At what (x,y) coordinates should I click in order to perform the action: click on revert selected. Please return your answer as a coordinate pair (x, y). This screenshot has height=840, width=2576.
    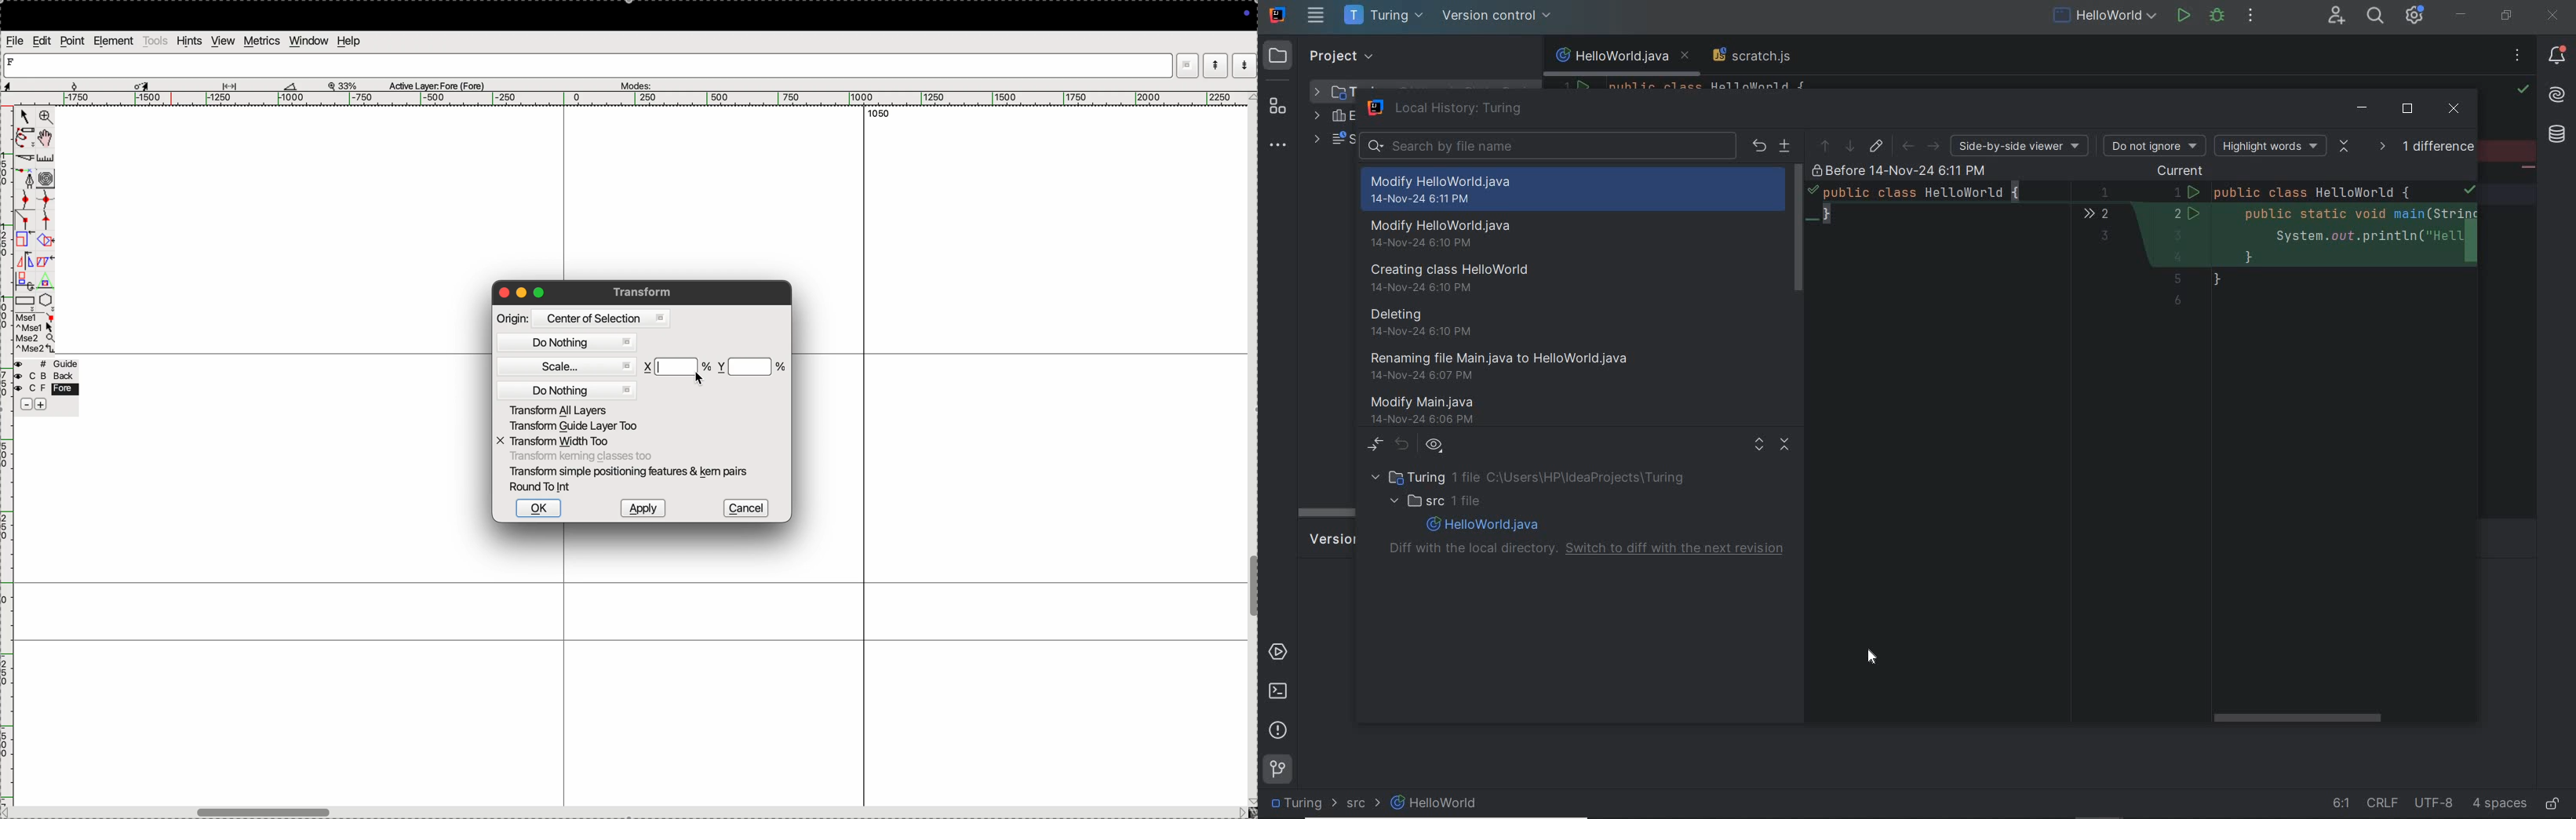
    Looking at the image, I should click on (1759, 147).